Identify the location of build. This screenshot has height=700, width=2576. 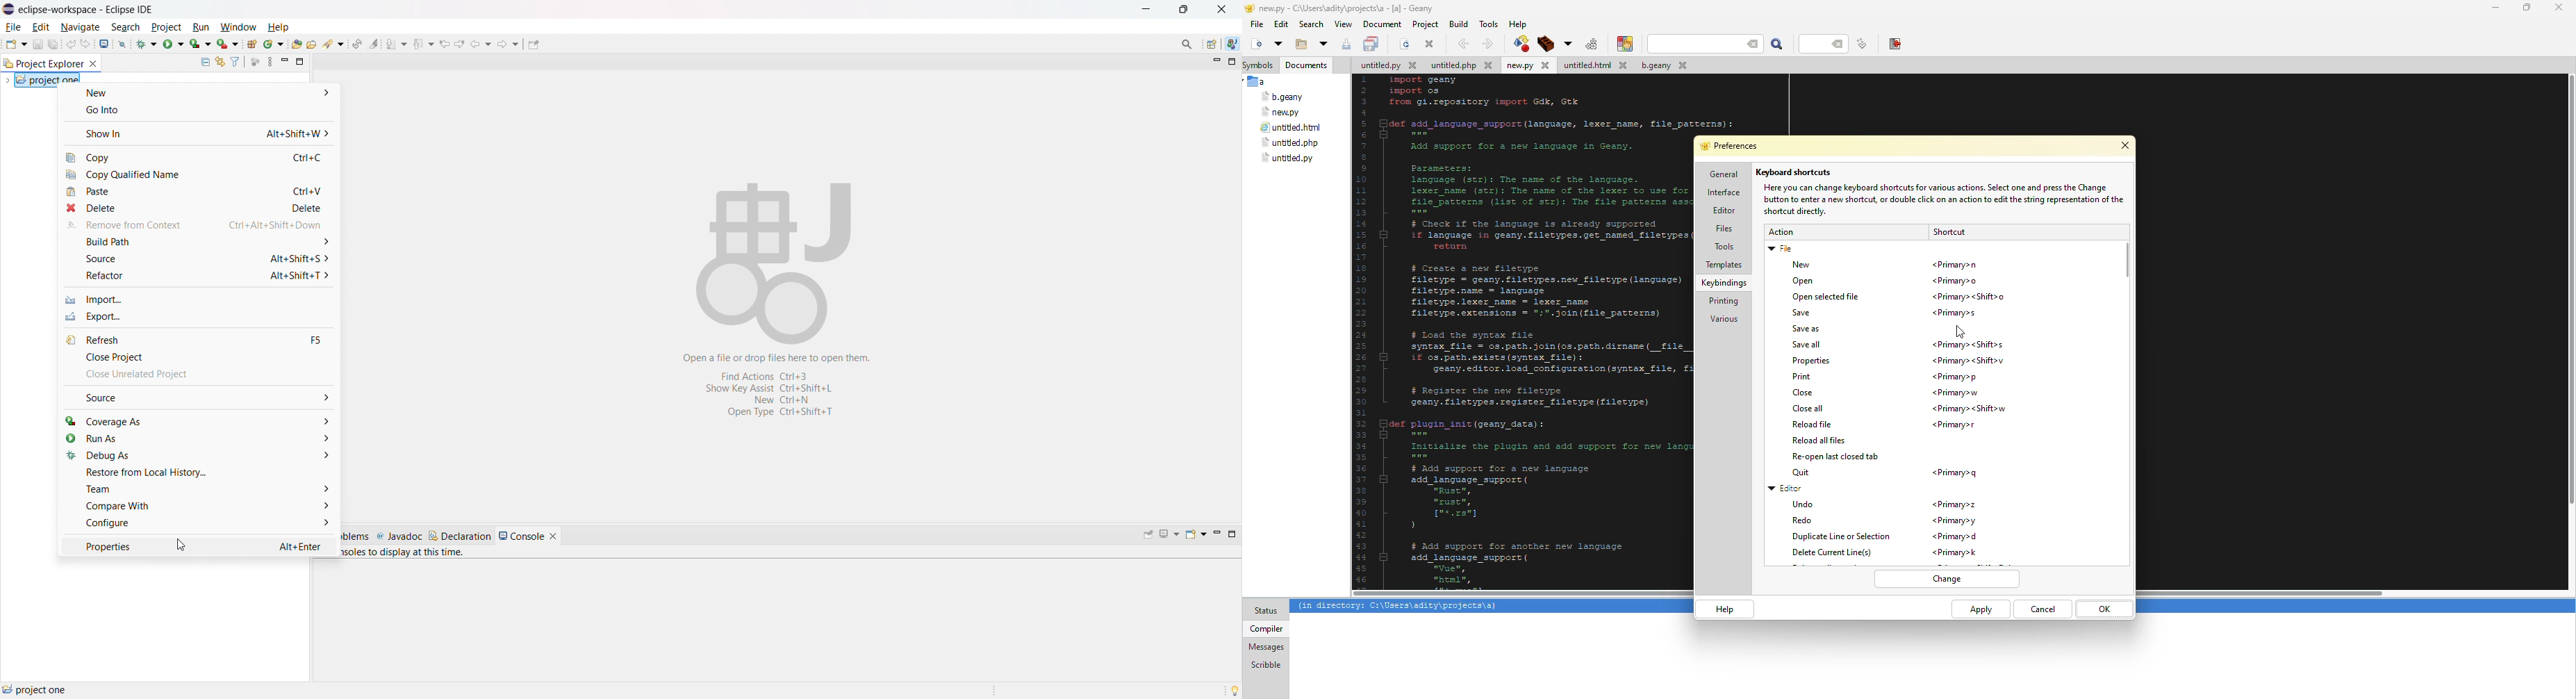
(1544, 44).